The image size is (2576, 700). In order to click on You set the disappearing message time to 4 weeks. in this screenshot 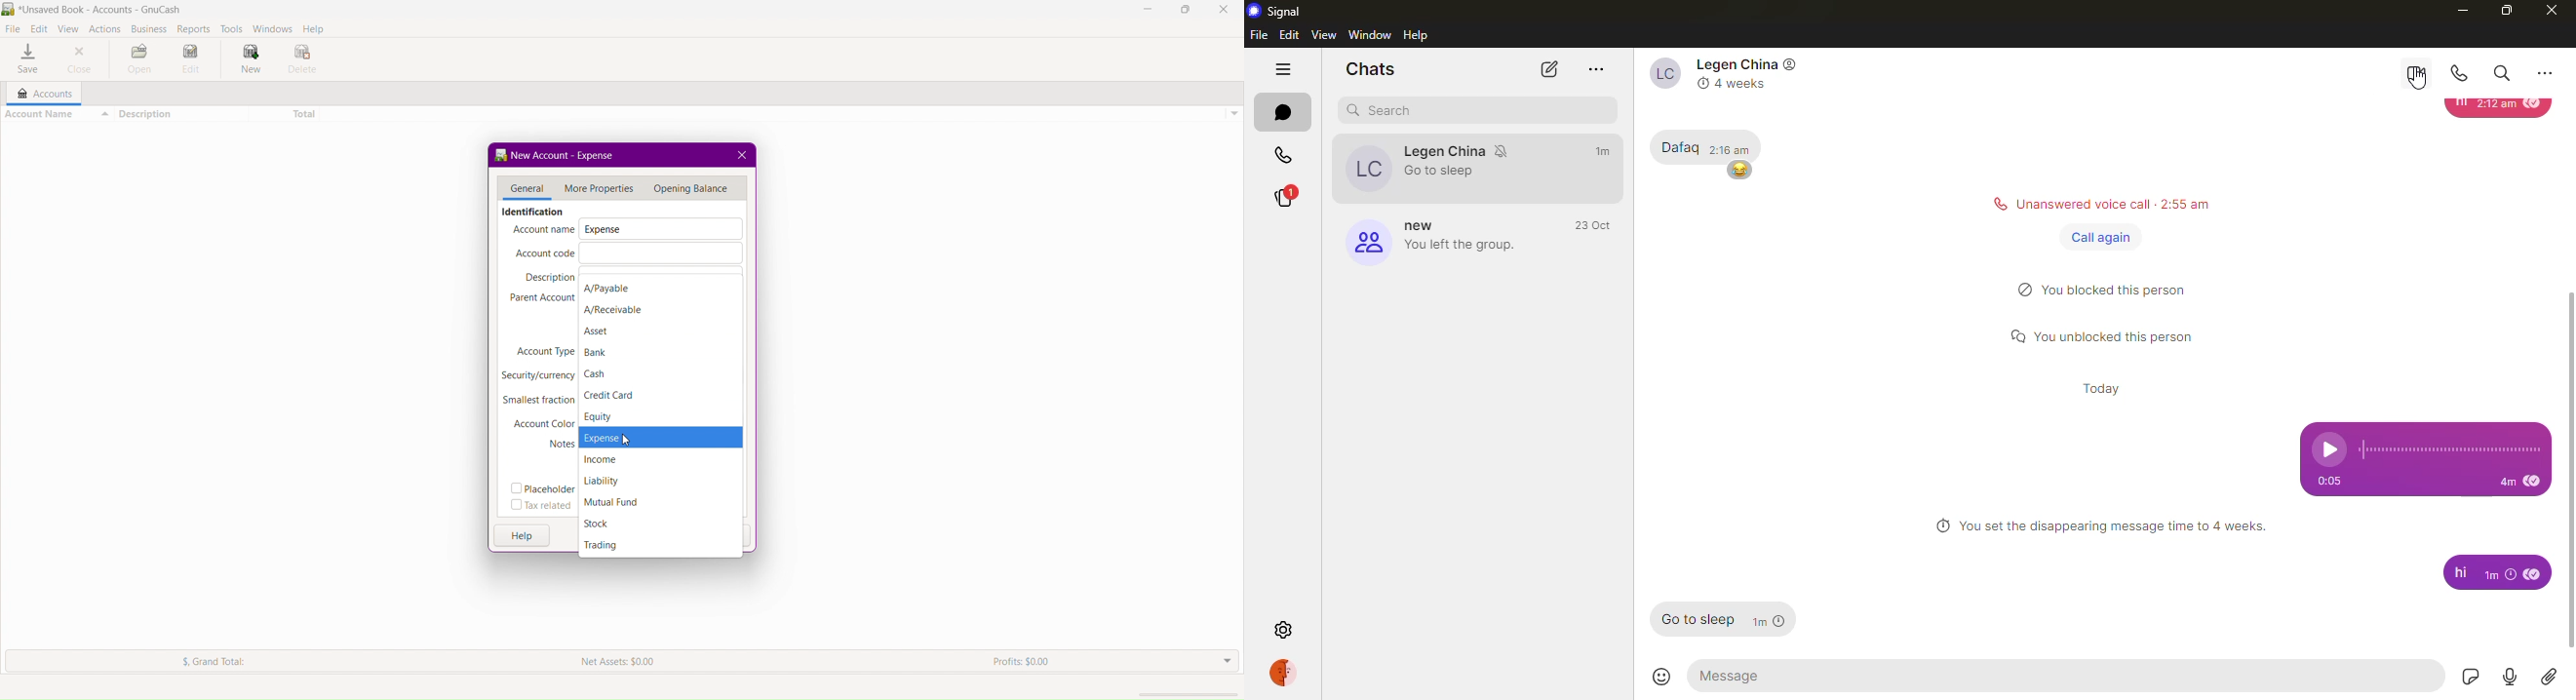, I will do `click(2114, 525)`.